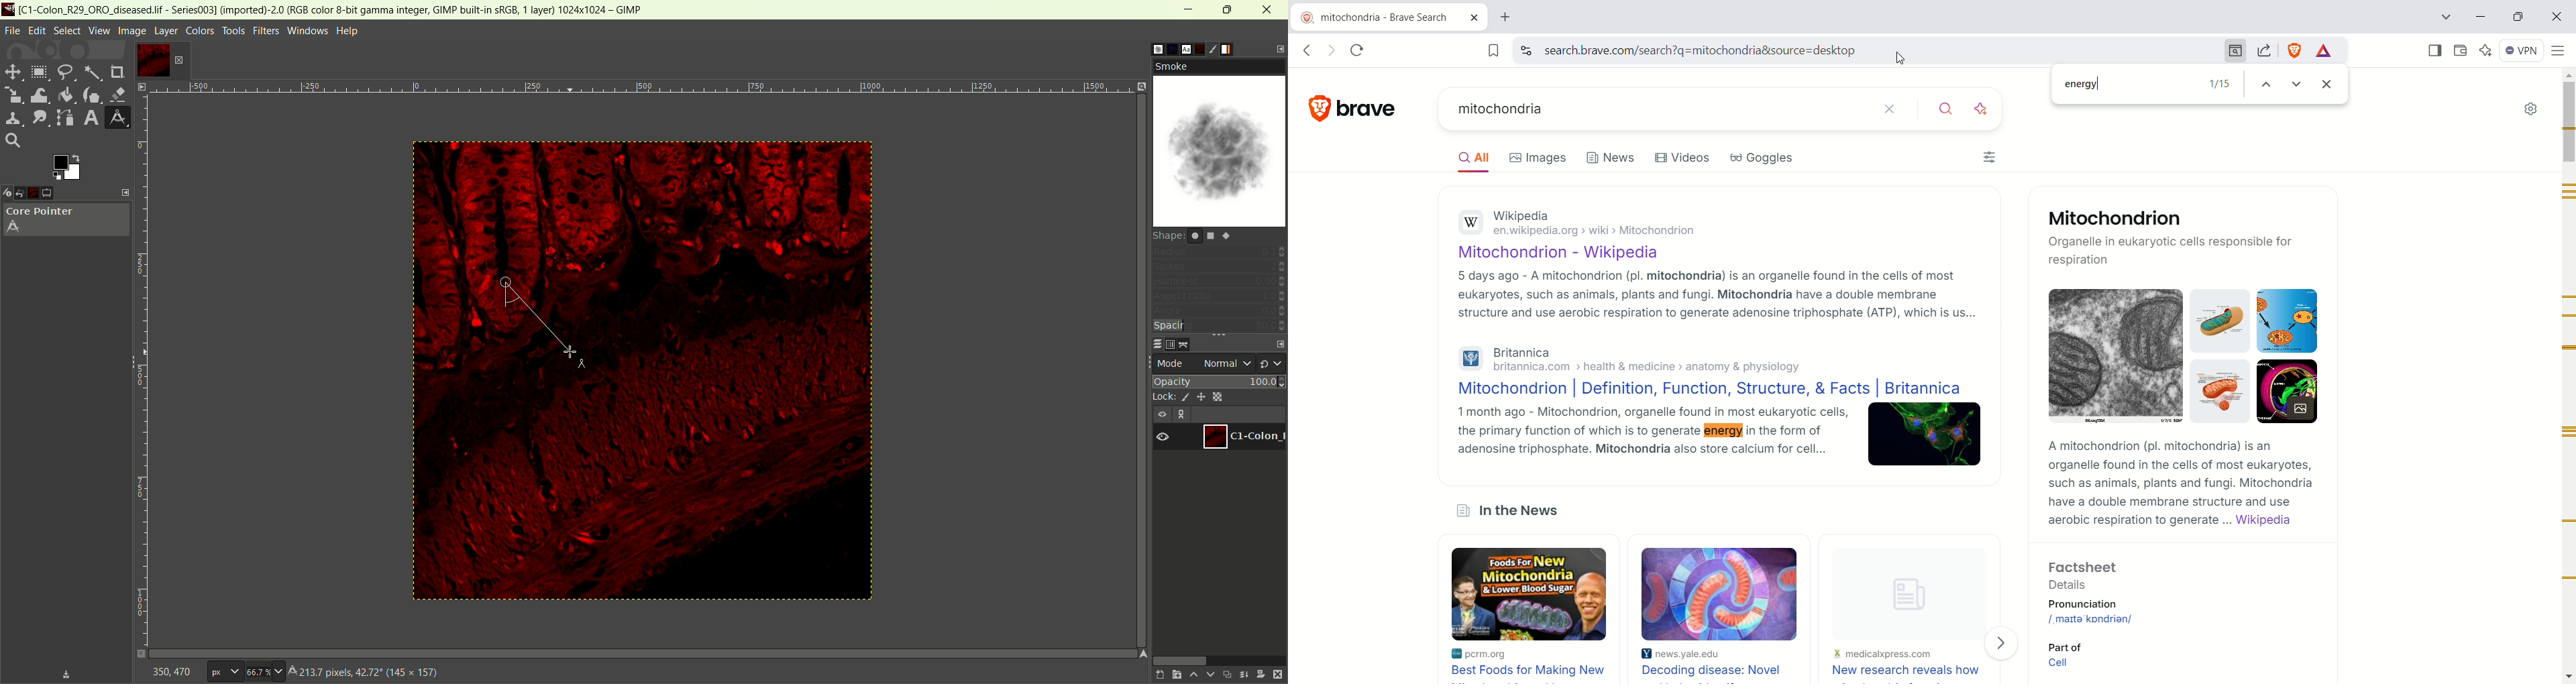  What do you see at coordinates (1718, 591) in the screenshot?
I see `Image` at bounding box center [1718, 591].